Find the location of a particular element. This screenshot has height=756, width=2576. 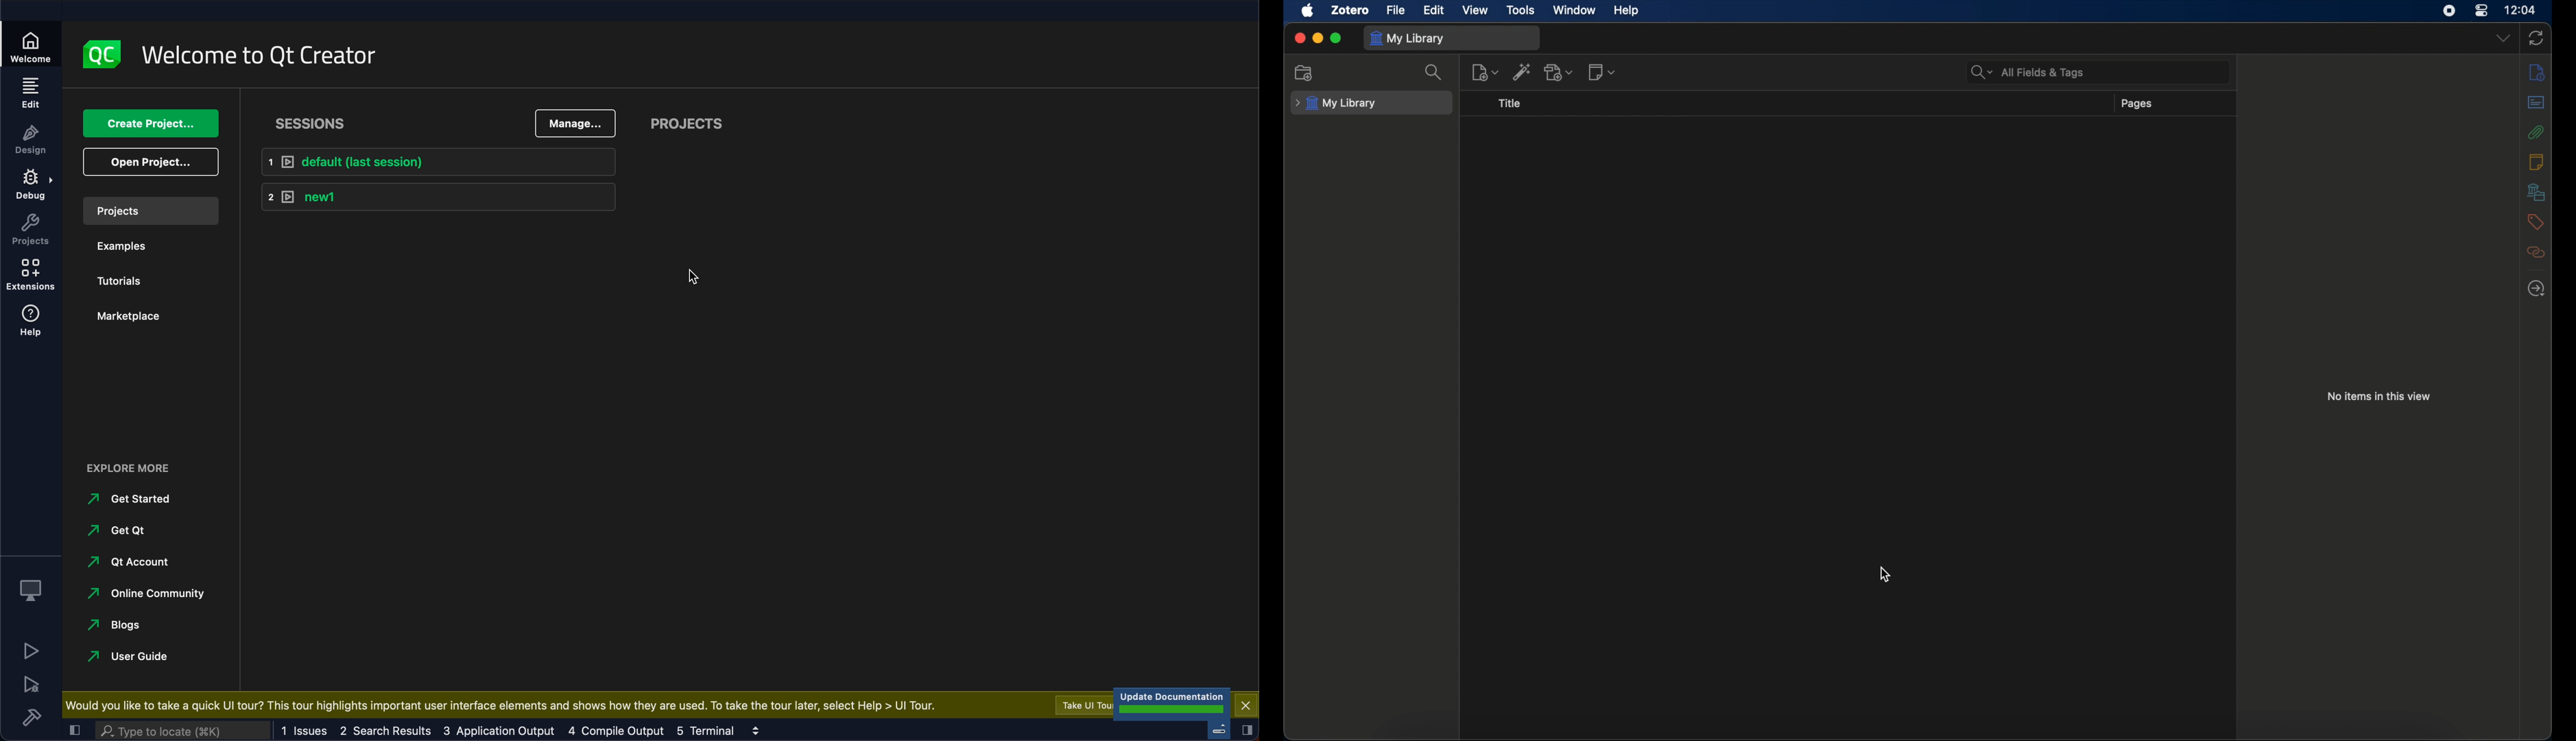

related is located at coordinates (2536, 252).